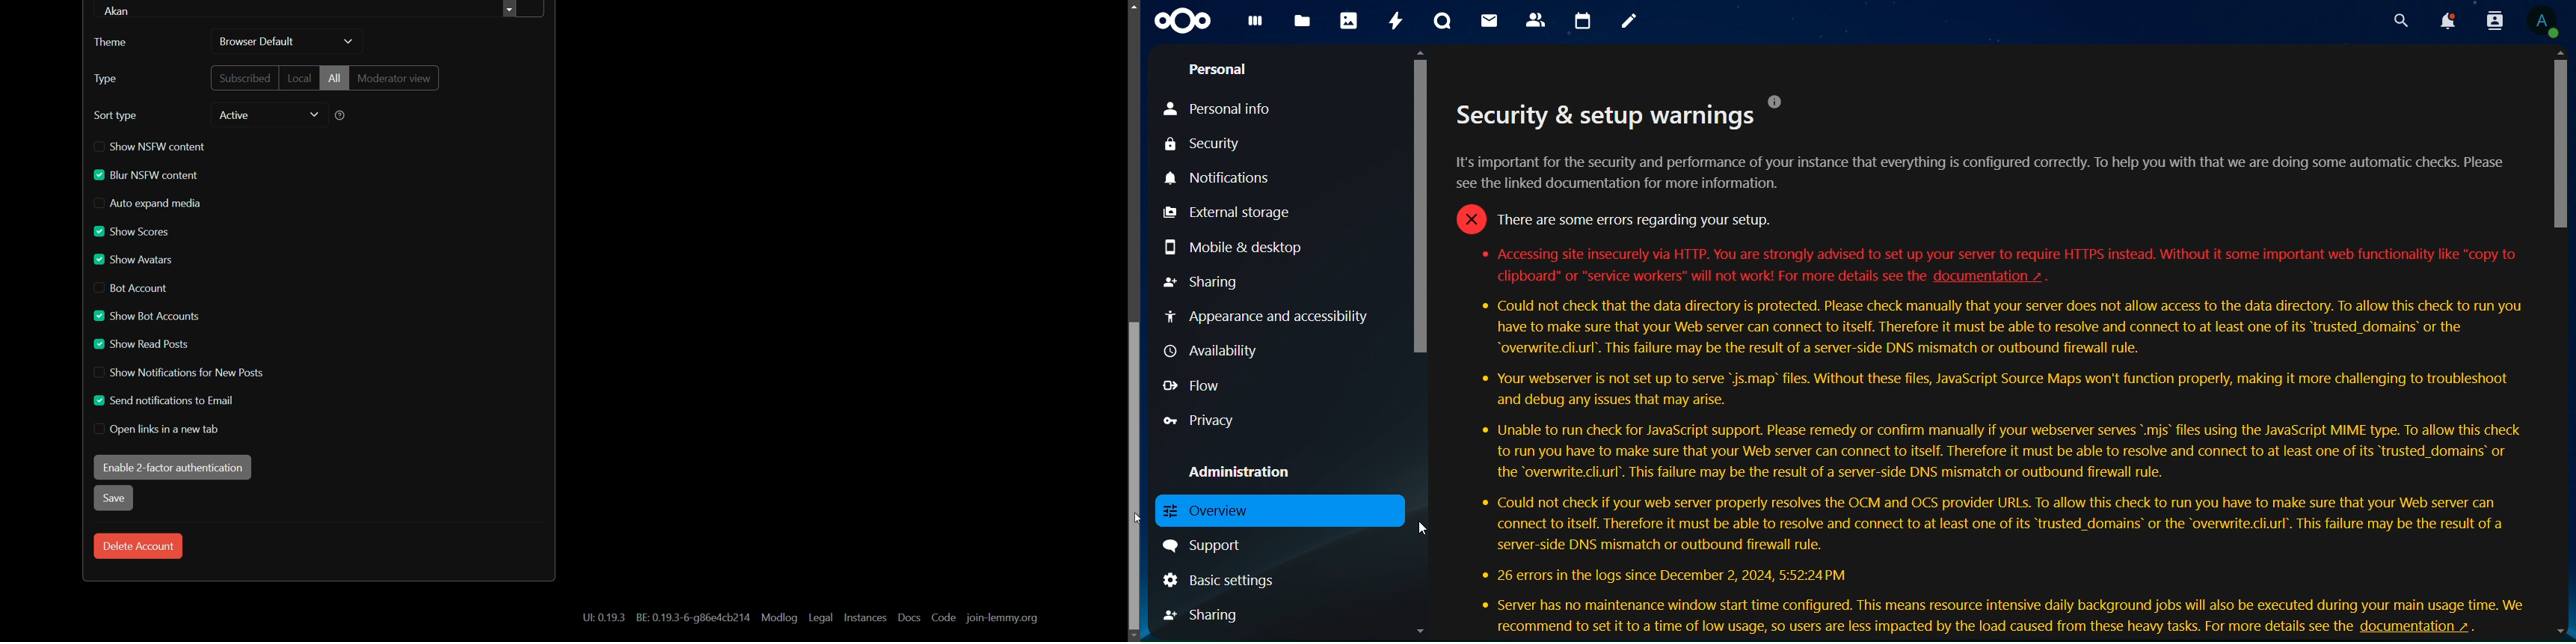 This screenshot has width=2576, height=644. What do you see at coordinates (172, 467) in the screenshot?
I see `enable 2 factor authentications` at bounding box center [172, 467].